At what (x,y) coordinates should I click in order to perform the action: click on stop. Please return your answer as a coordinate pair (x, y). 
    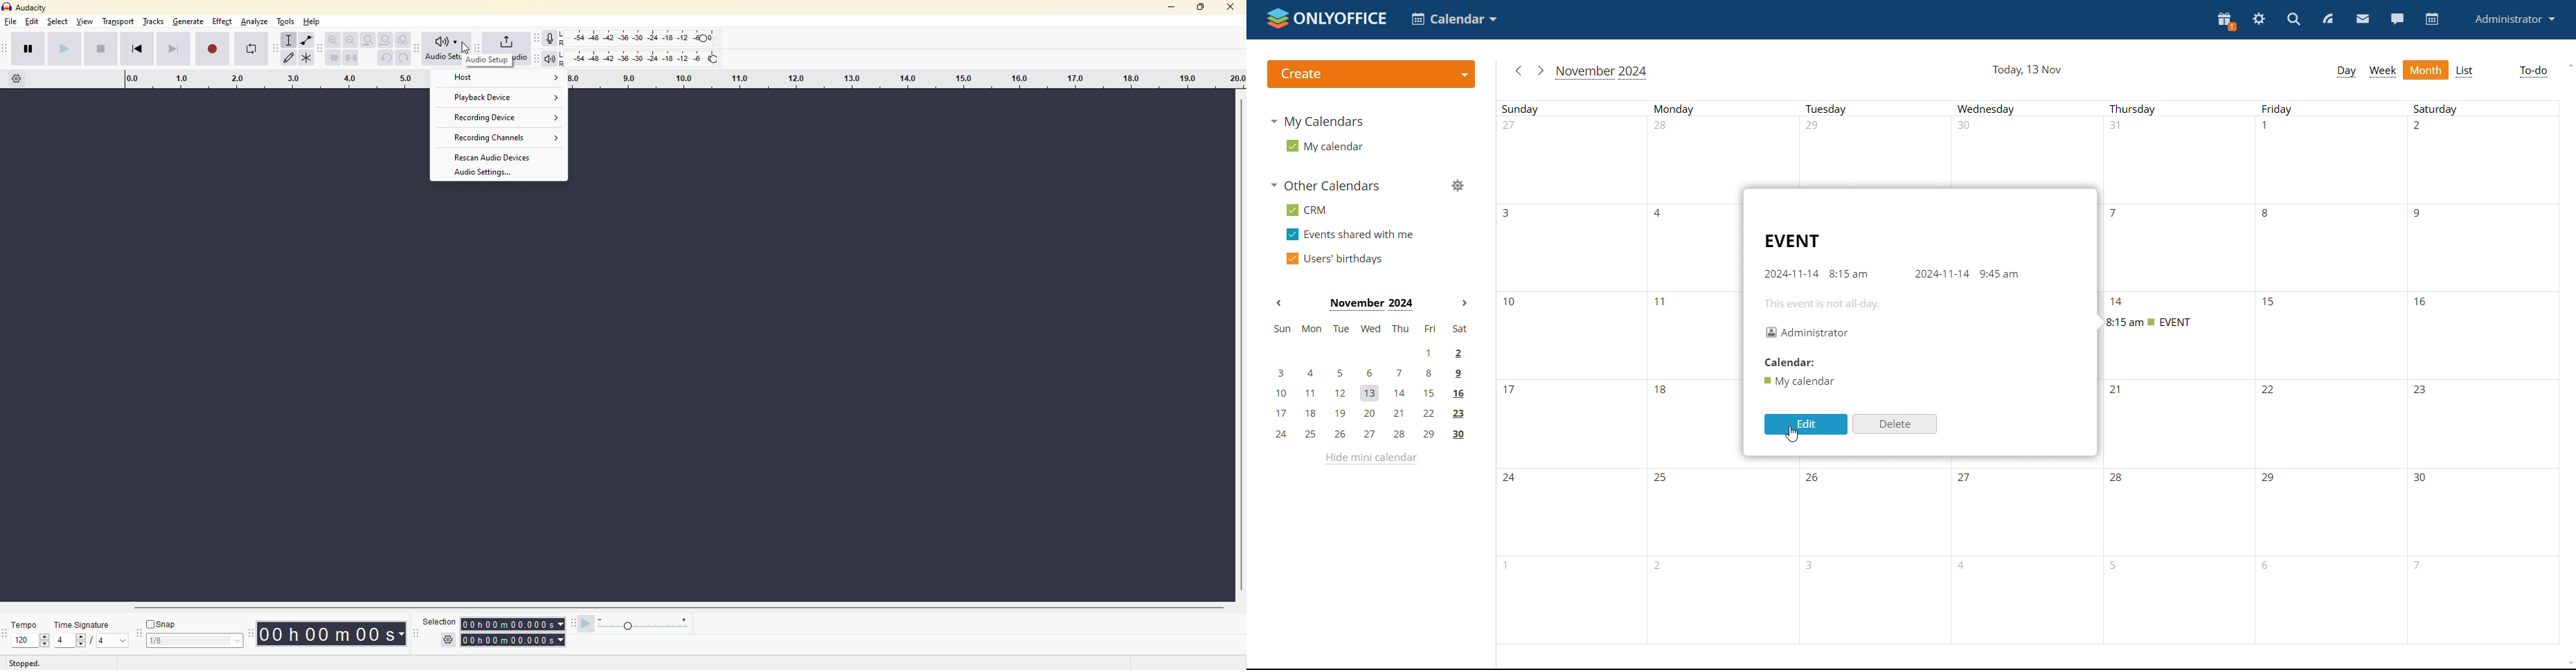
    Looking at the image, I should click on (100, 49).